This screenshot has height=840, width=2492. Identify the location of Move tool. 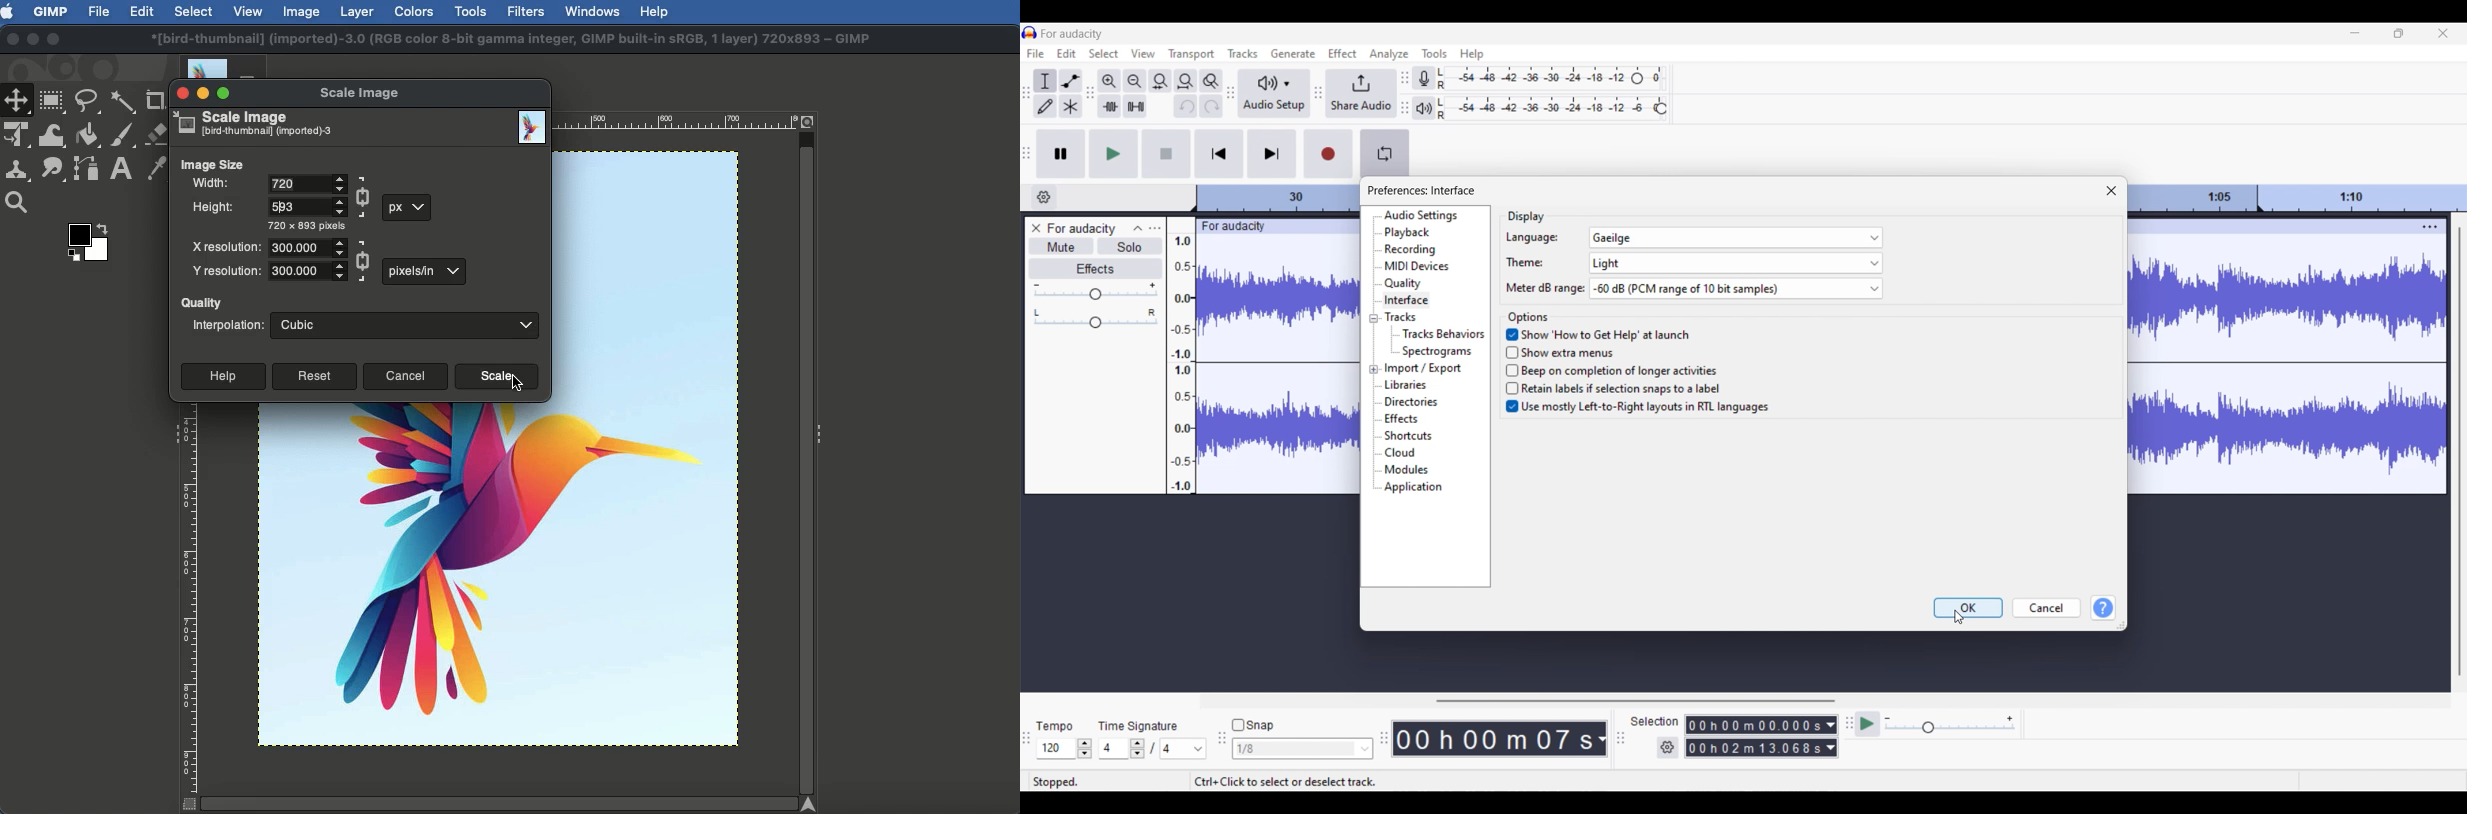
(17, 101).